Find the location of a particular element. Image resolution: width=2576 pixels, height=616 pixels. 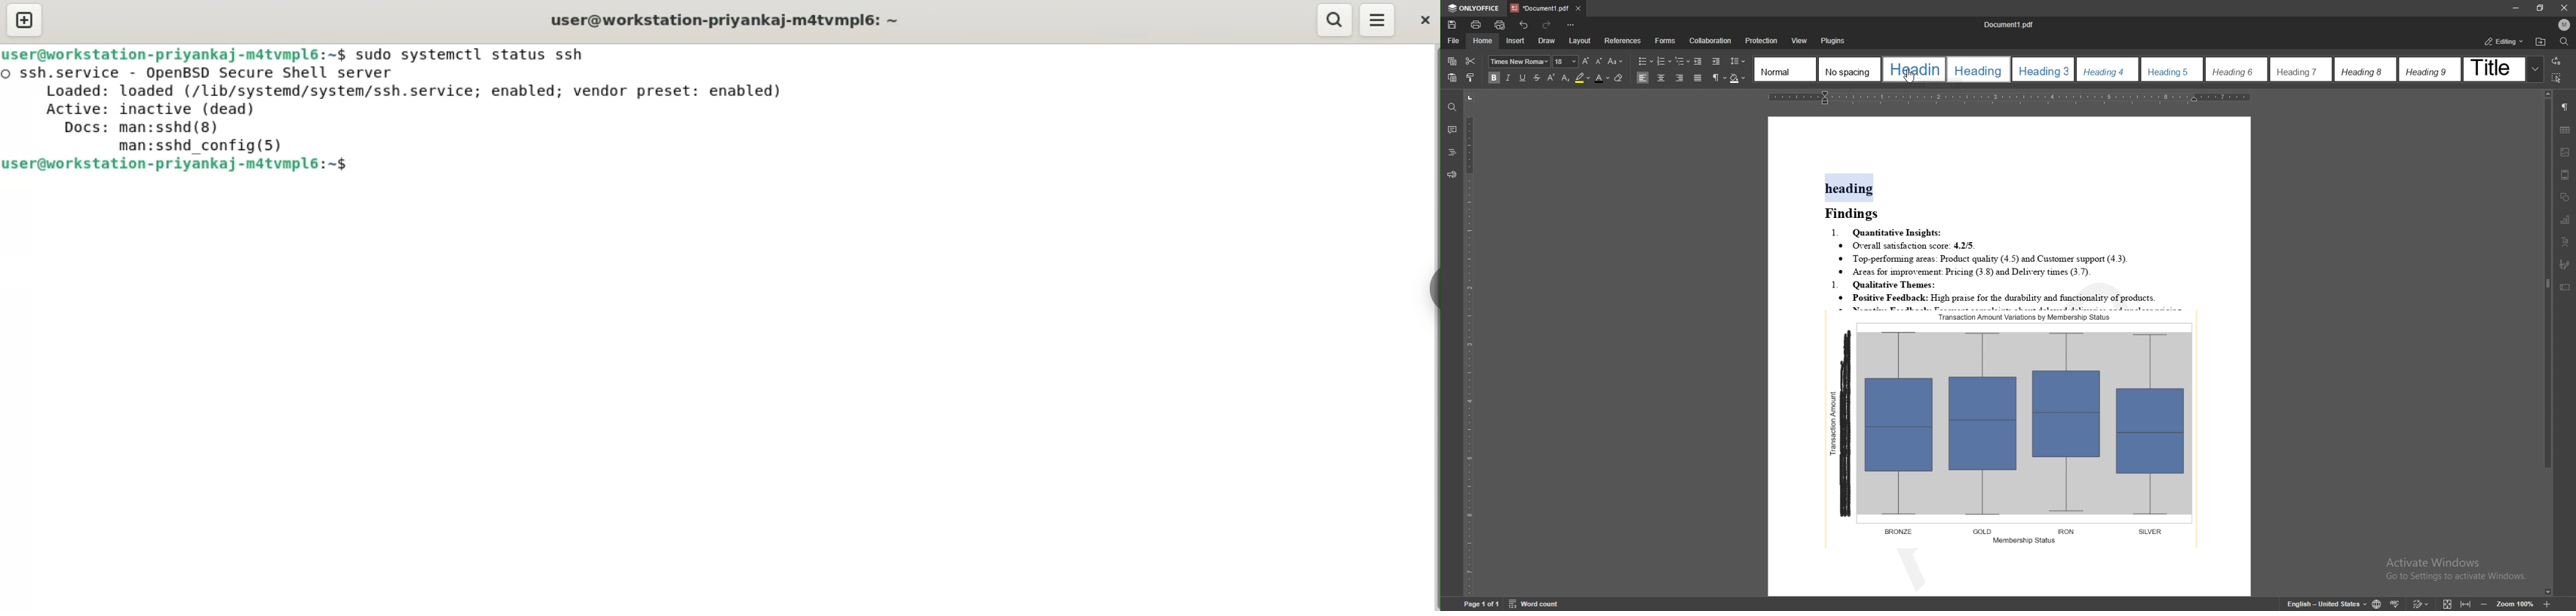

home is located at coordinates (1484, 40).